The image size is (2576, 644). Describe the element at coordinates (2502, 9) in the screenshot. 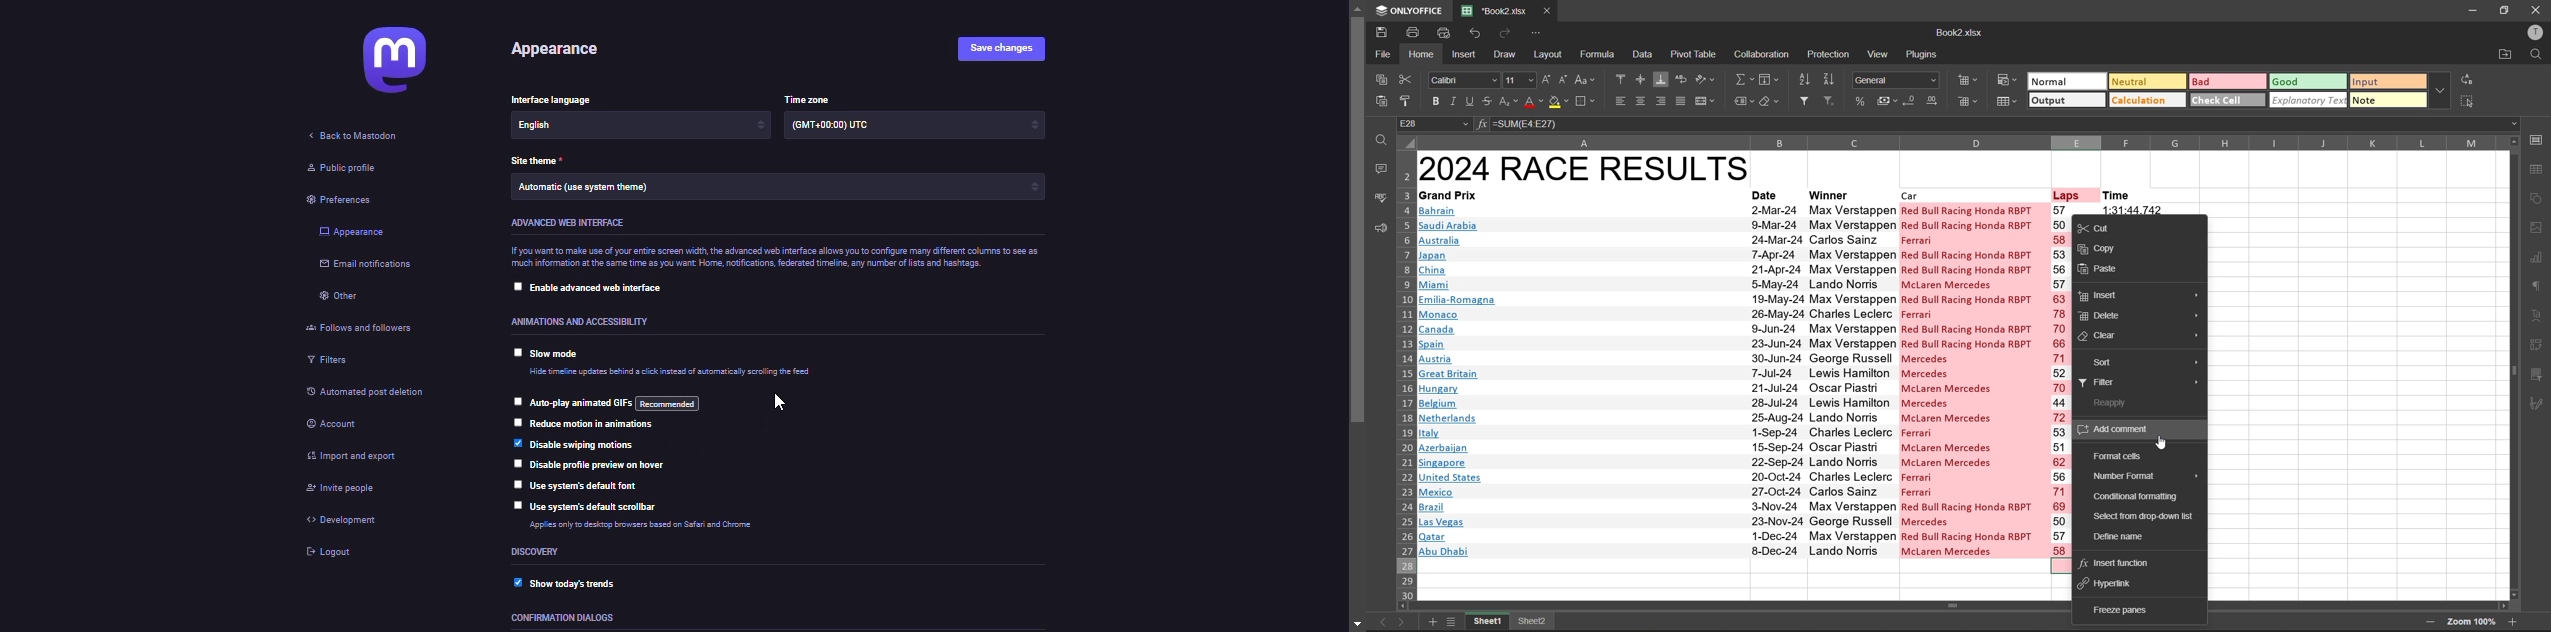

I see `maximize` at that location.